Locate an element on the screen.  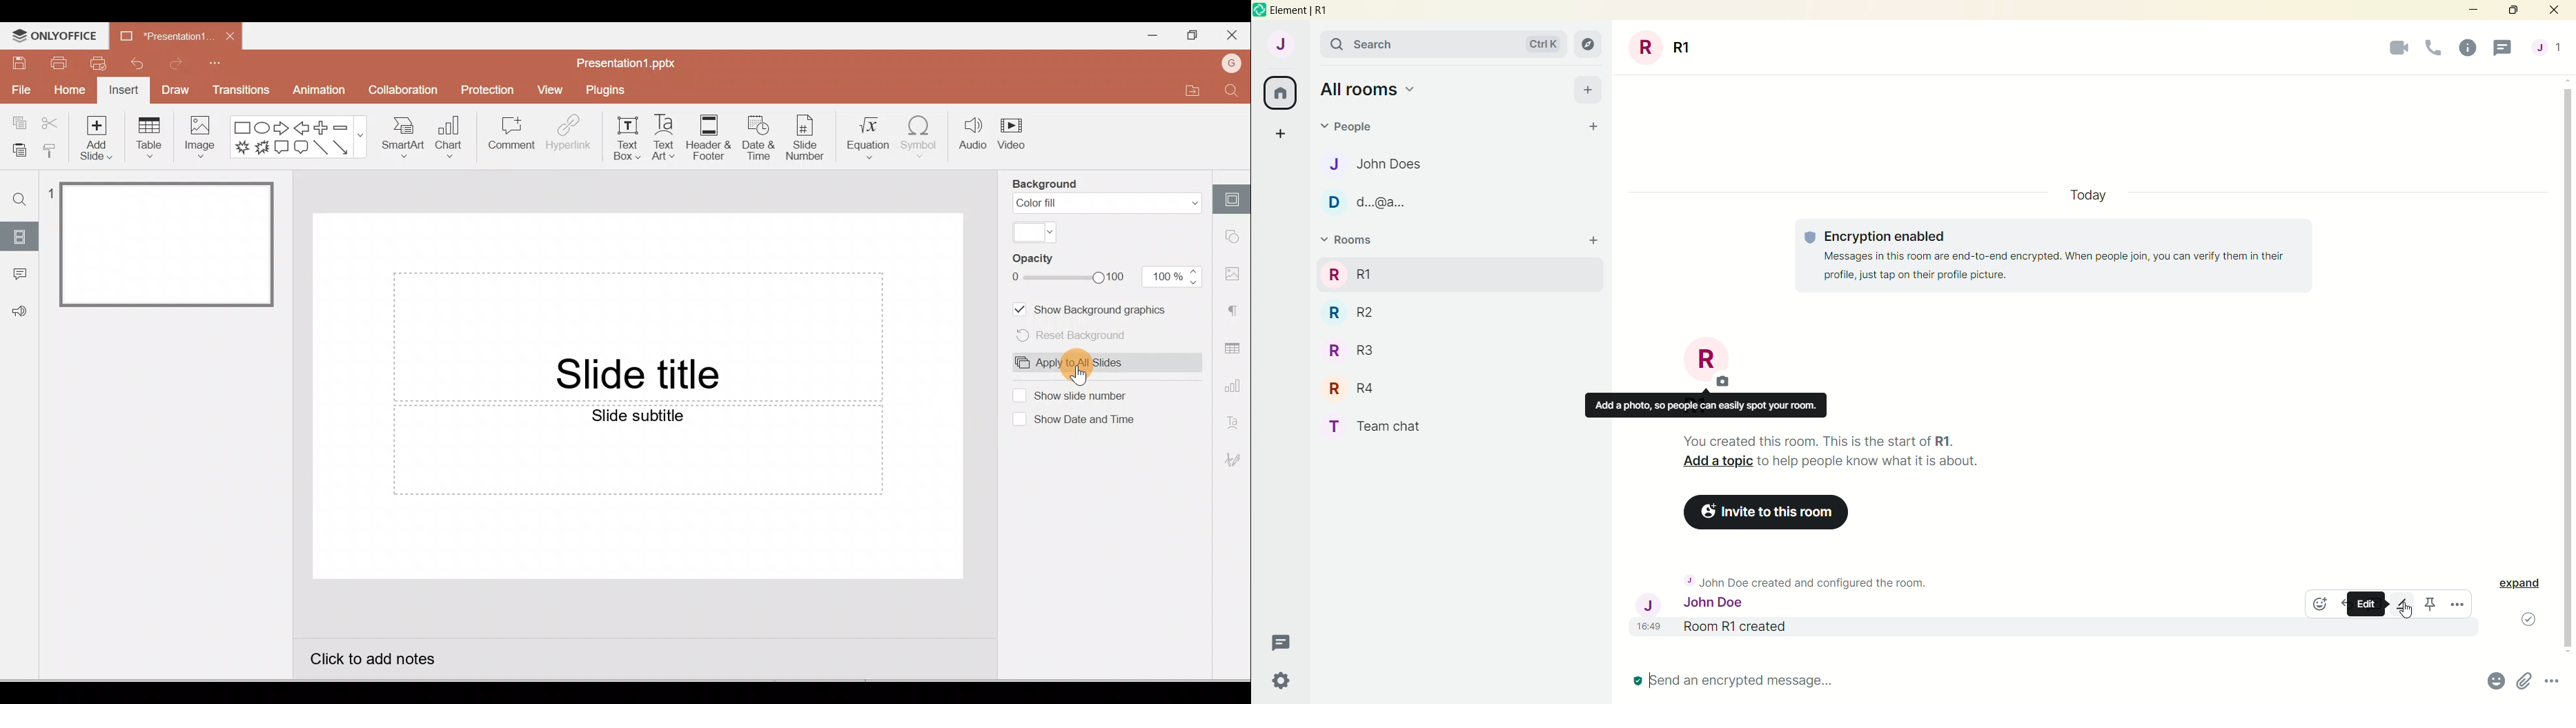
Apply to all slides is located at coordinates (1074, 362).